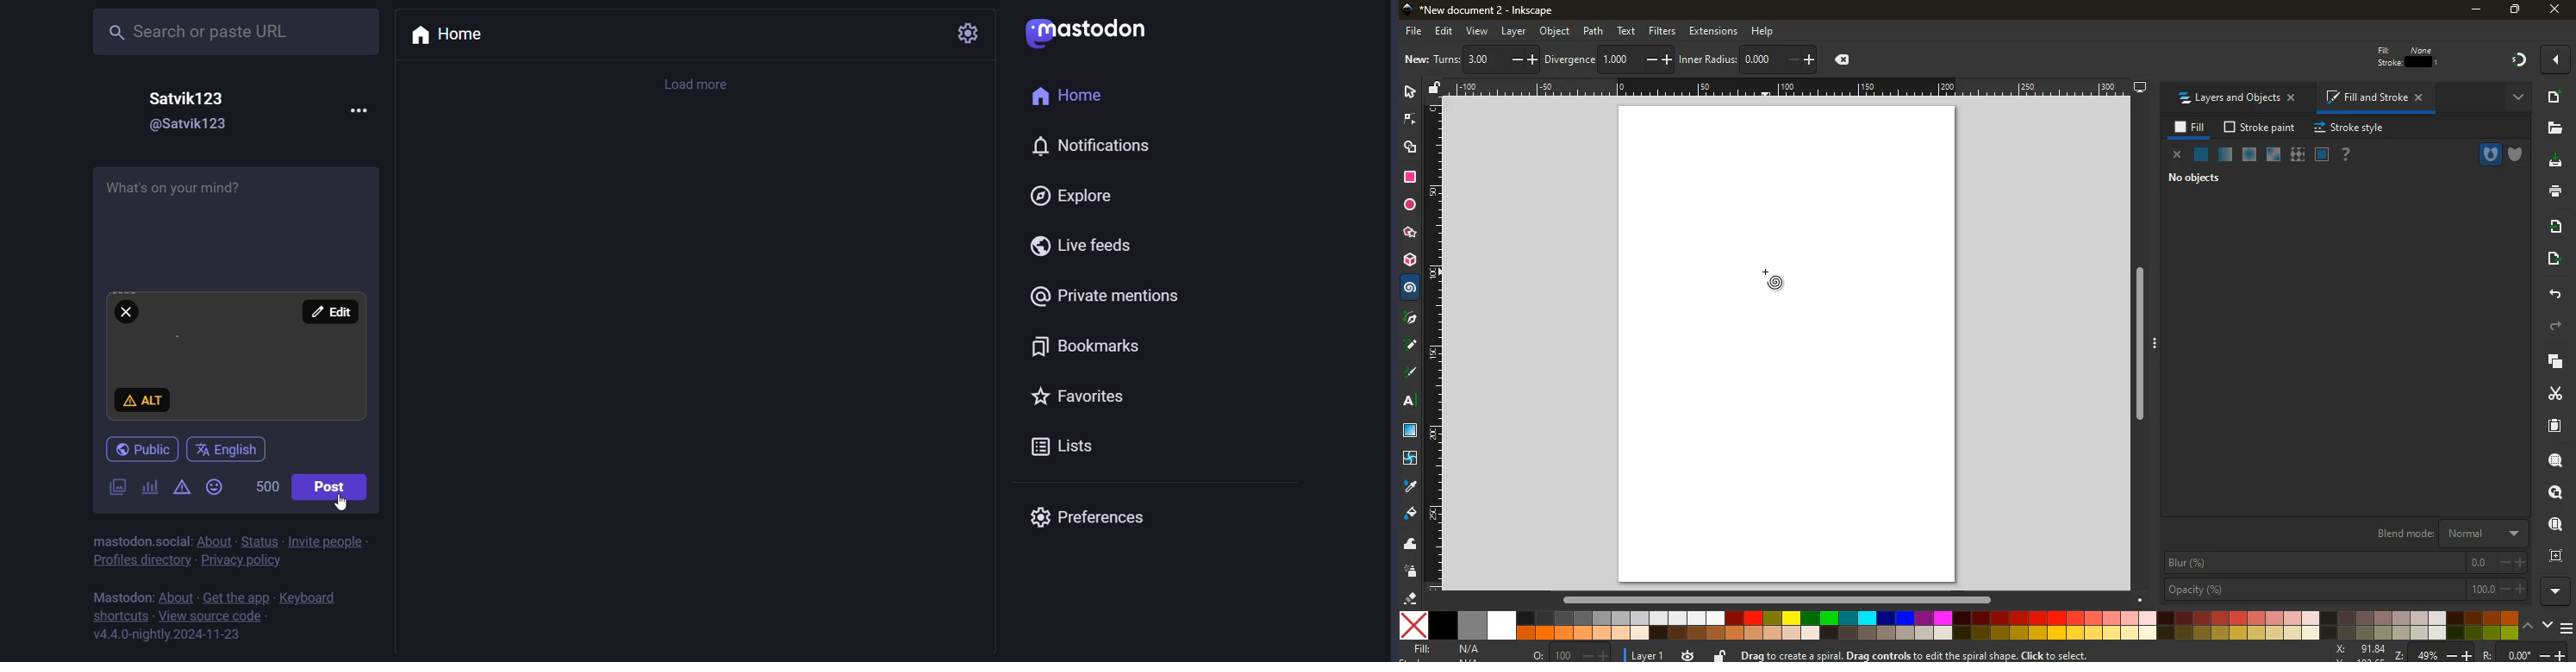  What do you see at coordinates (1780, 59) in the screenshot?
I see `graph` at bounding box center [1780, 59].